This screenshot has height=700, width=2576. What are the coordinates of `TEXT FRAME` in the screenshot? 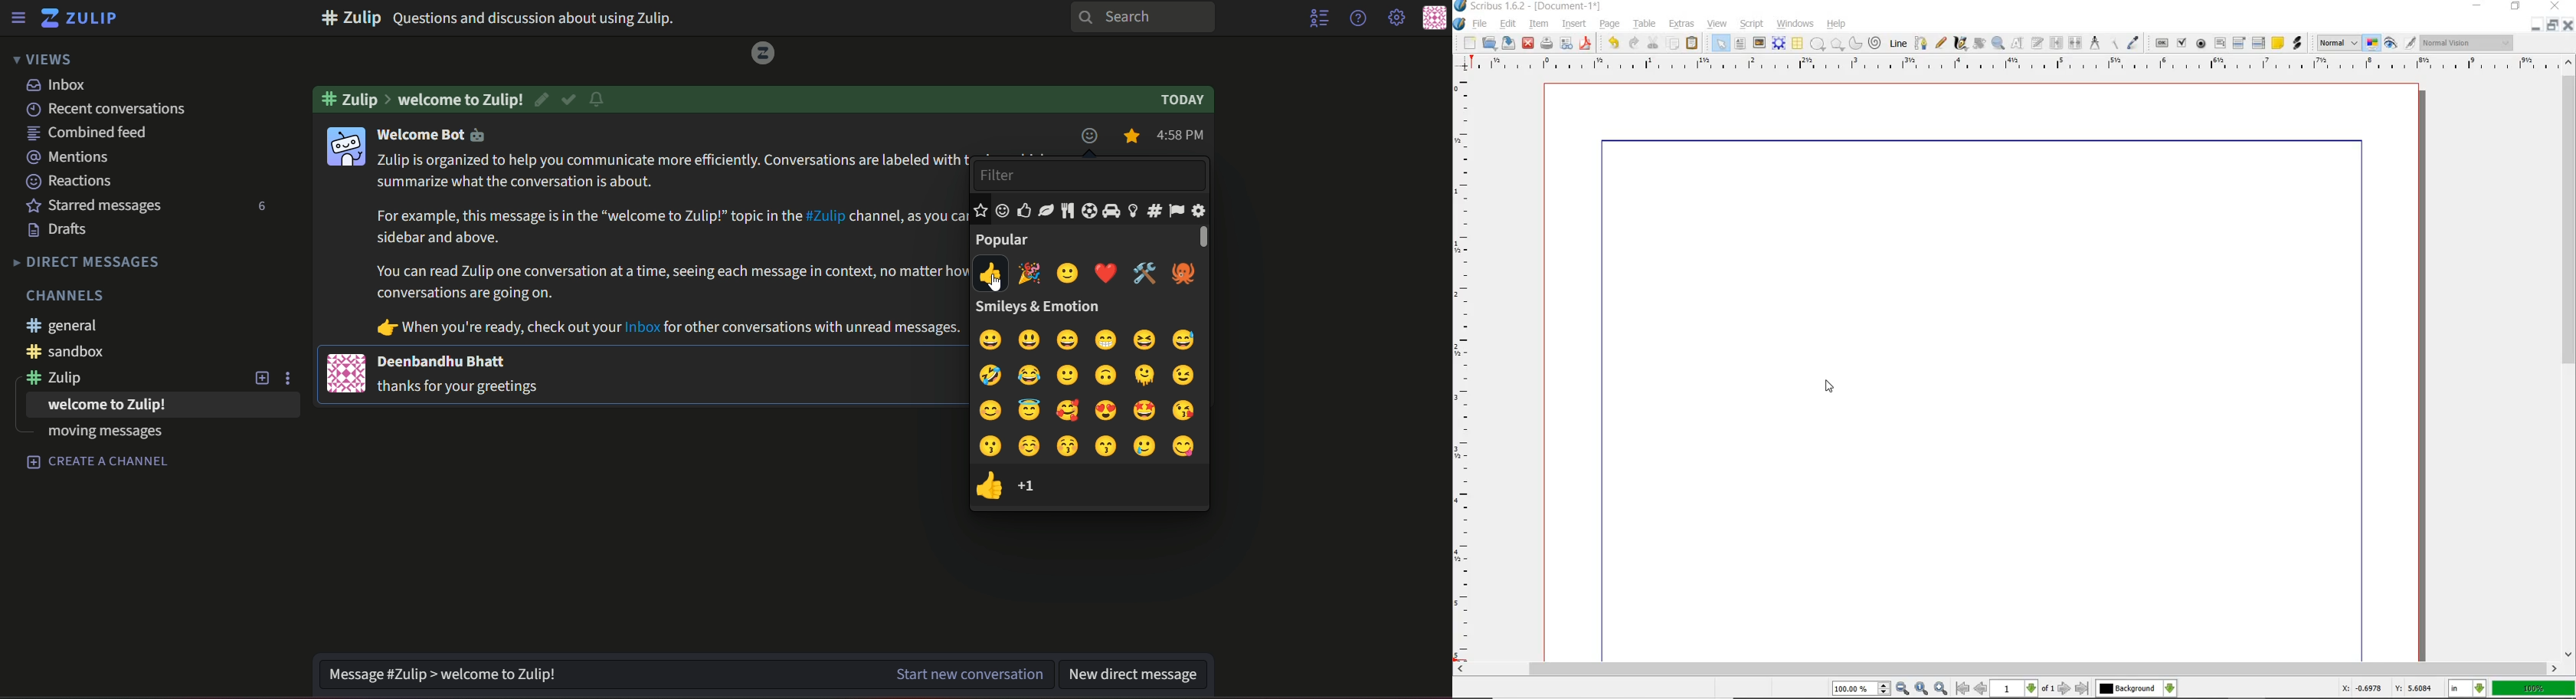 It's located at (1740, 43).